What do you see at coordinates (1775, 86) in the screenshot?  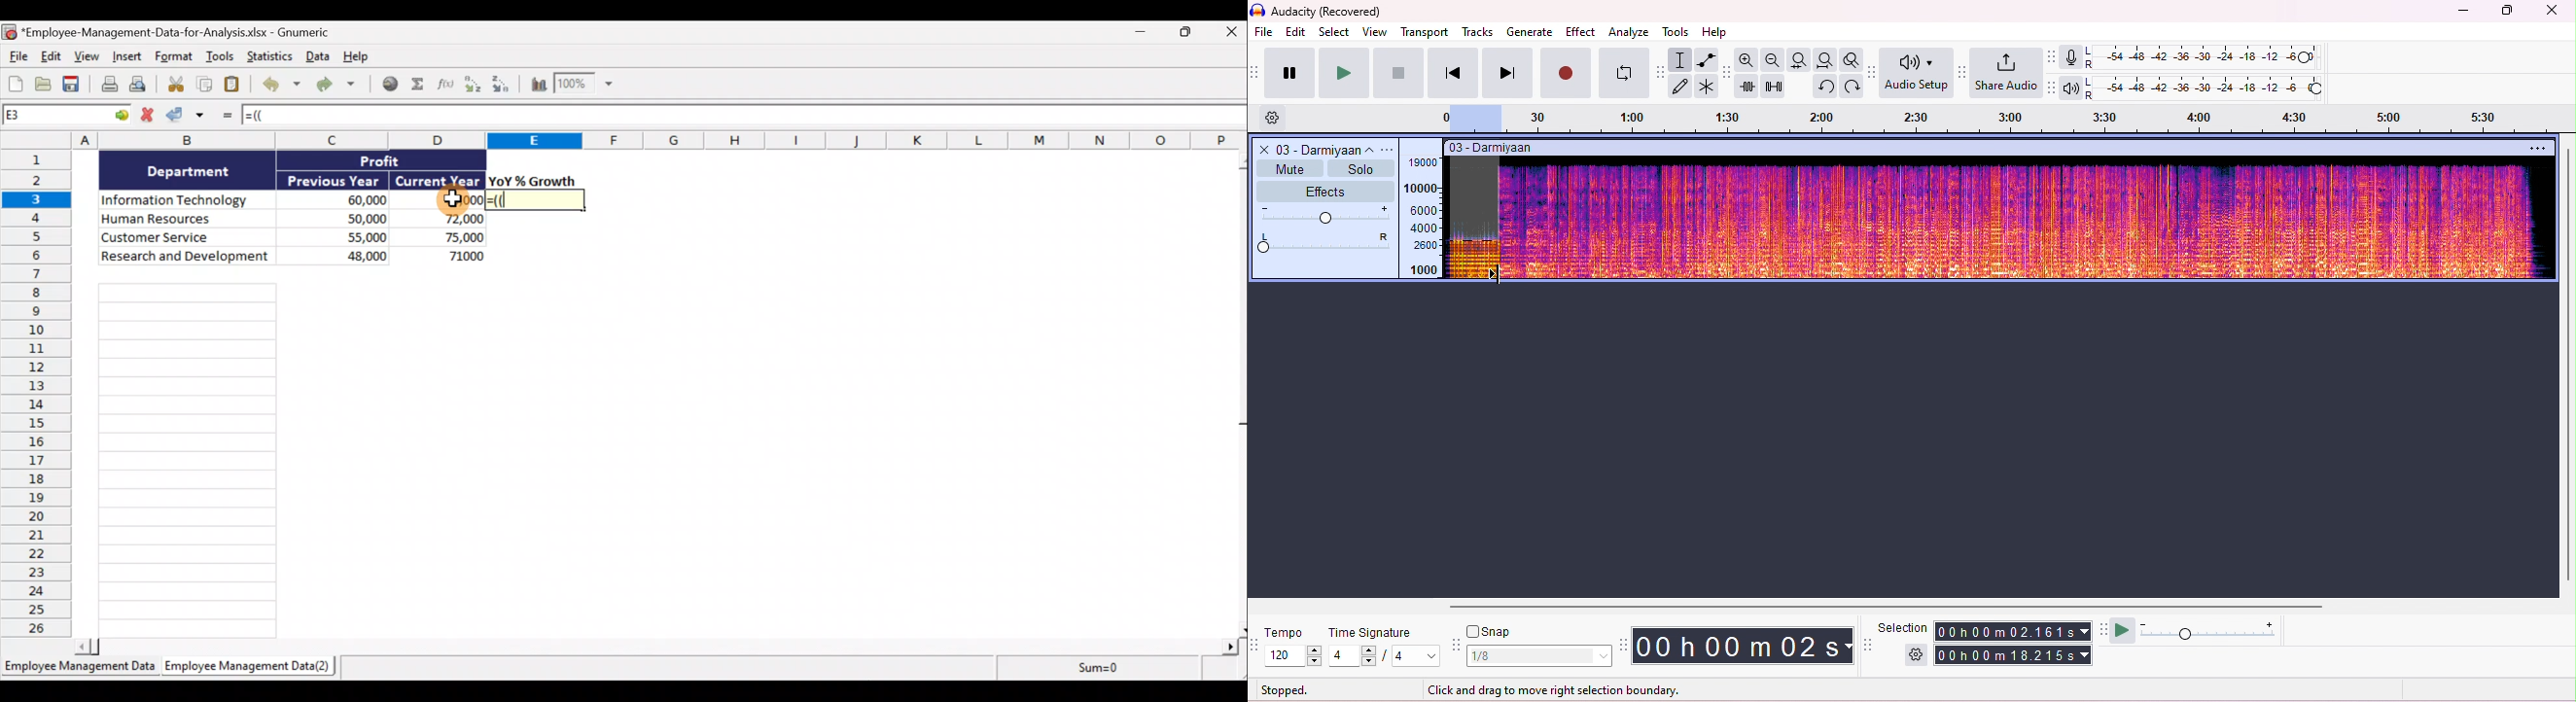 I see `silence selection` at bounding box center [1775, 86].